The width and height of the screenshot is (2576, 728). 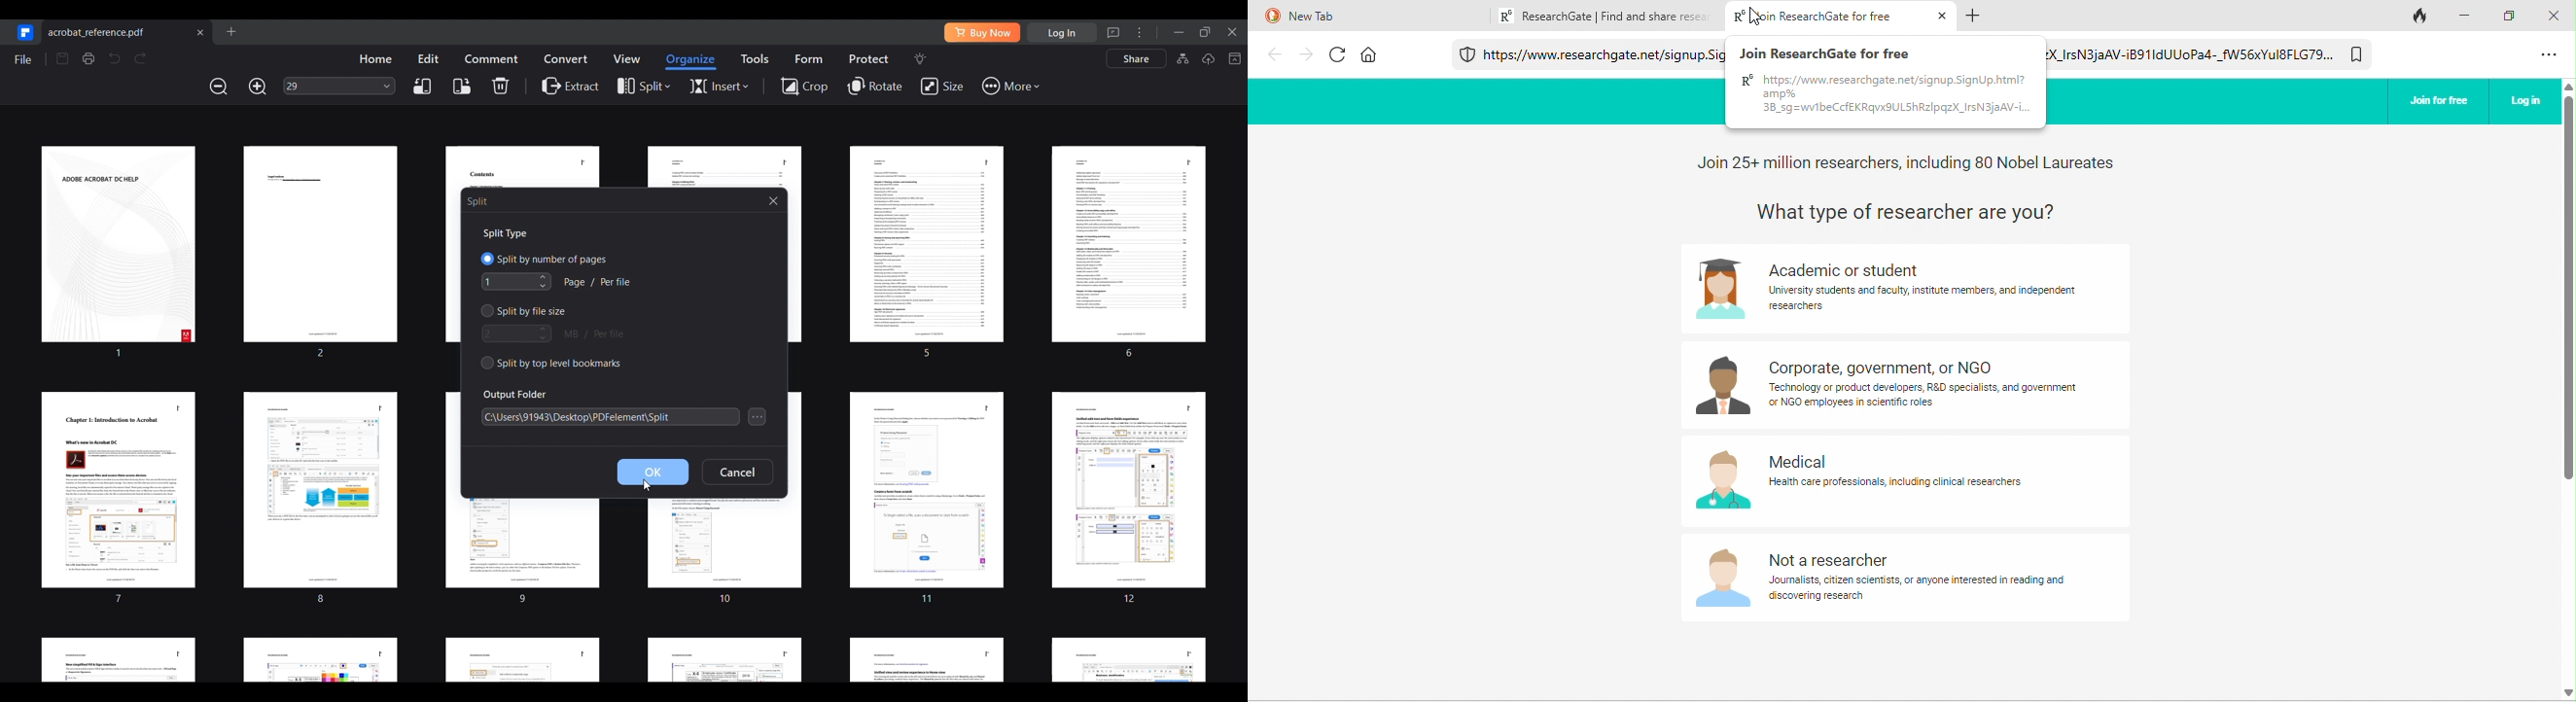 What do you see at coordinates (2469, 16) in the screenshot?
I see `minimize` at bounding box center [2469, 16].